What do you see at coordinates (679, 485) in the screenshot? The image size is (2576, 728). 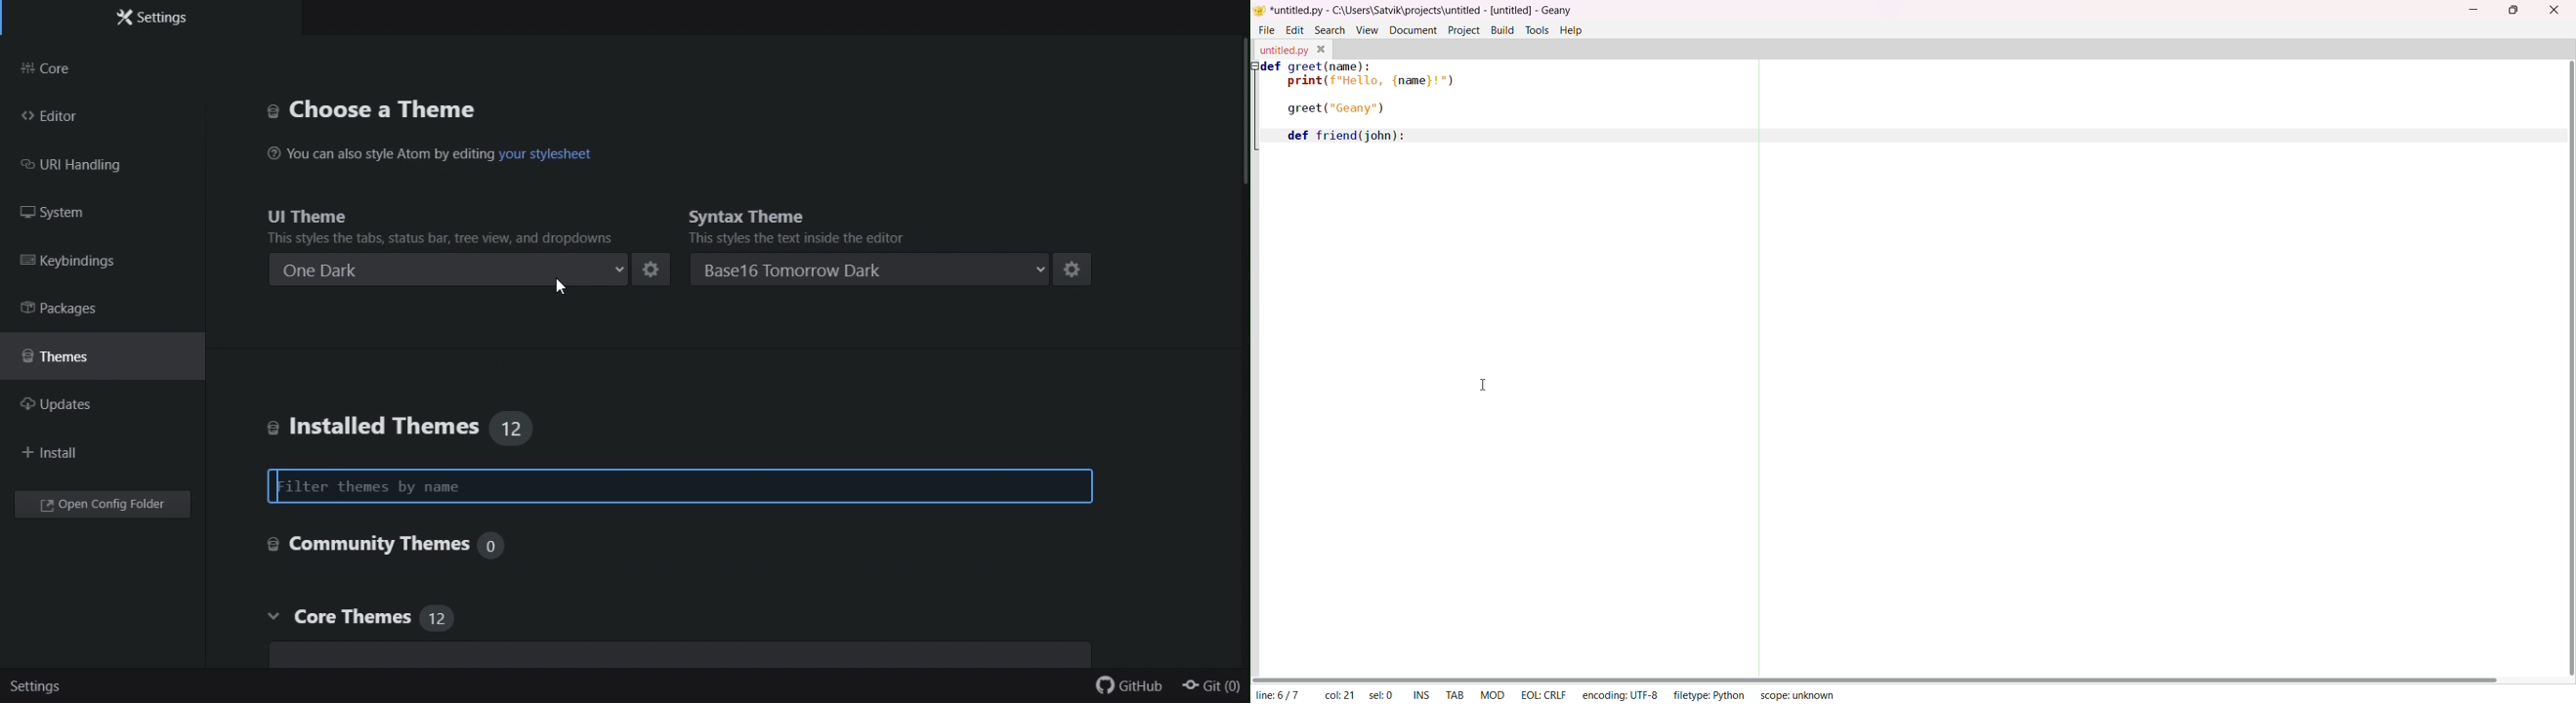 I see `Filter themes by name` at bounding box center [679, 485].